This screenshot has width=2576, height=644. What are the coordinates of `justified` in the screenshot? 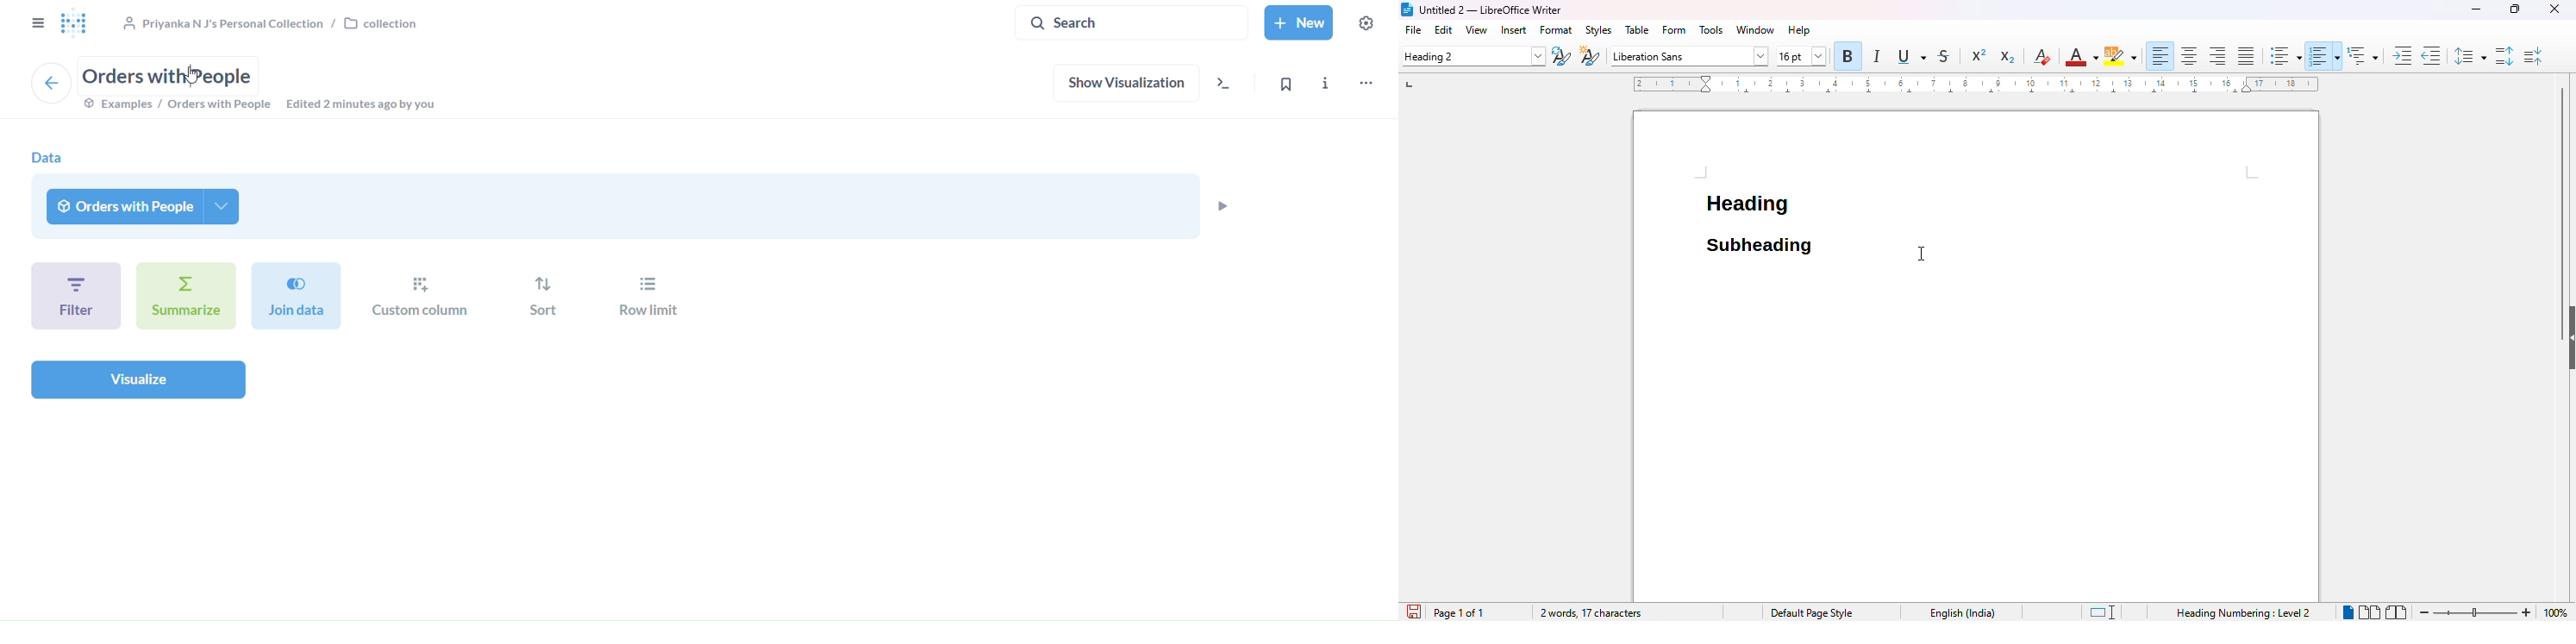 It's located at (2246, 55).